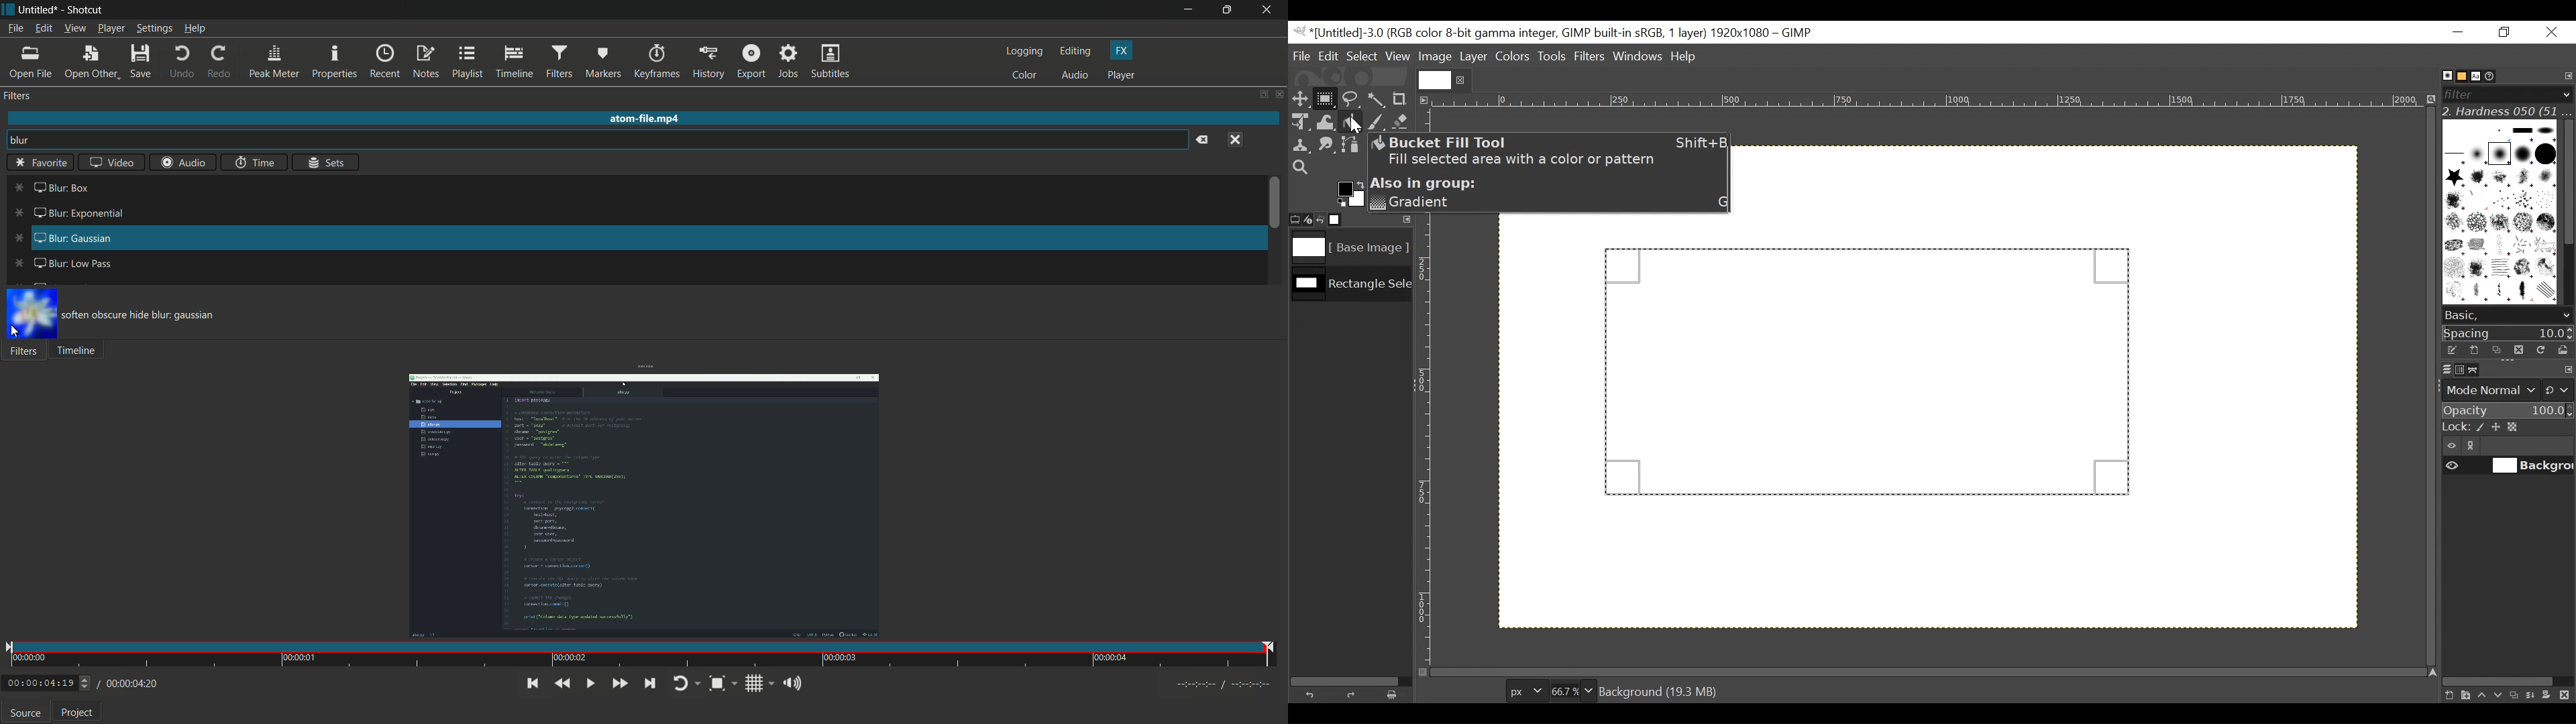 Image resolution: width=2576 pixels, height=728 pixels. What do you see at coordinates (657, 62) in the screenshot?
I see `keyframes` at bounding box center [657, 62].